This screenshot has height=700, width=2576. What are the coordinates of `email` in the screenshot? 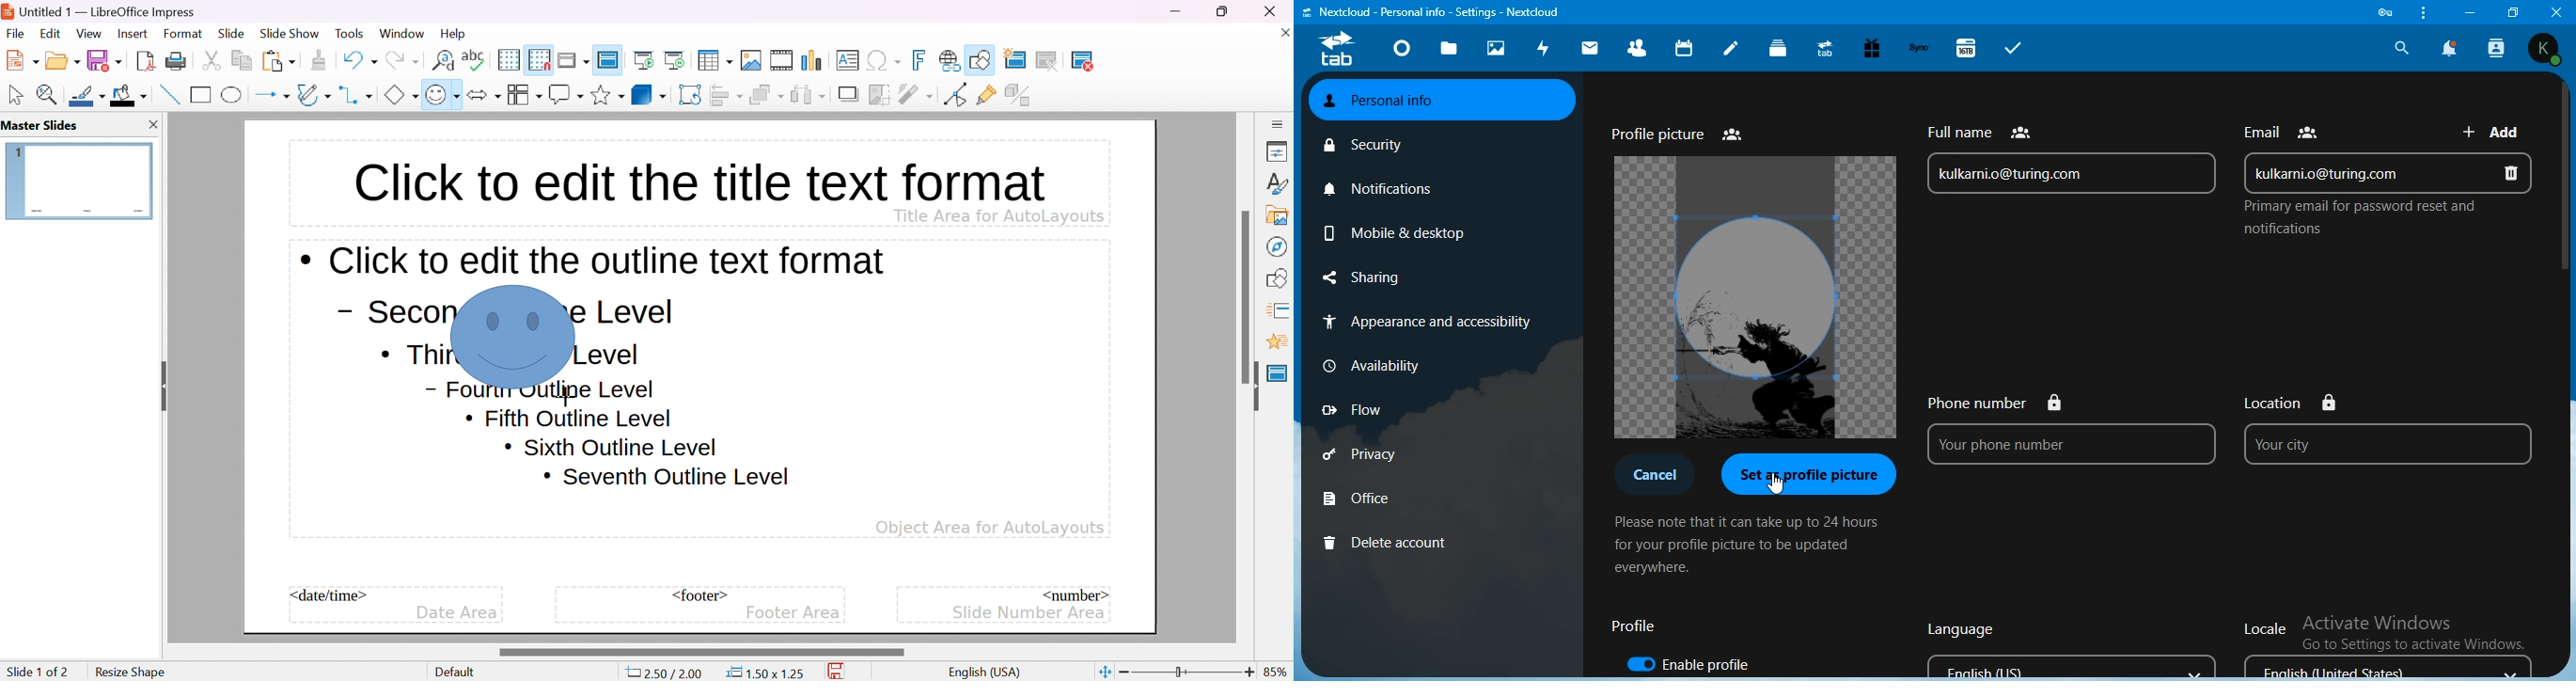 It's located at (2389, 170).